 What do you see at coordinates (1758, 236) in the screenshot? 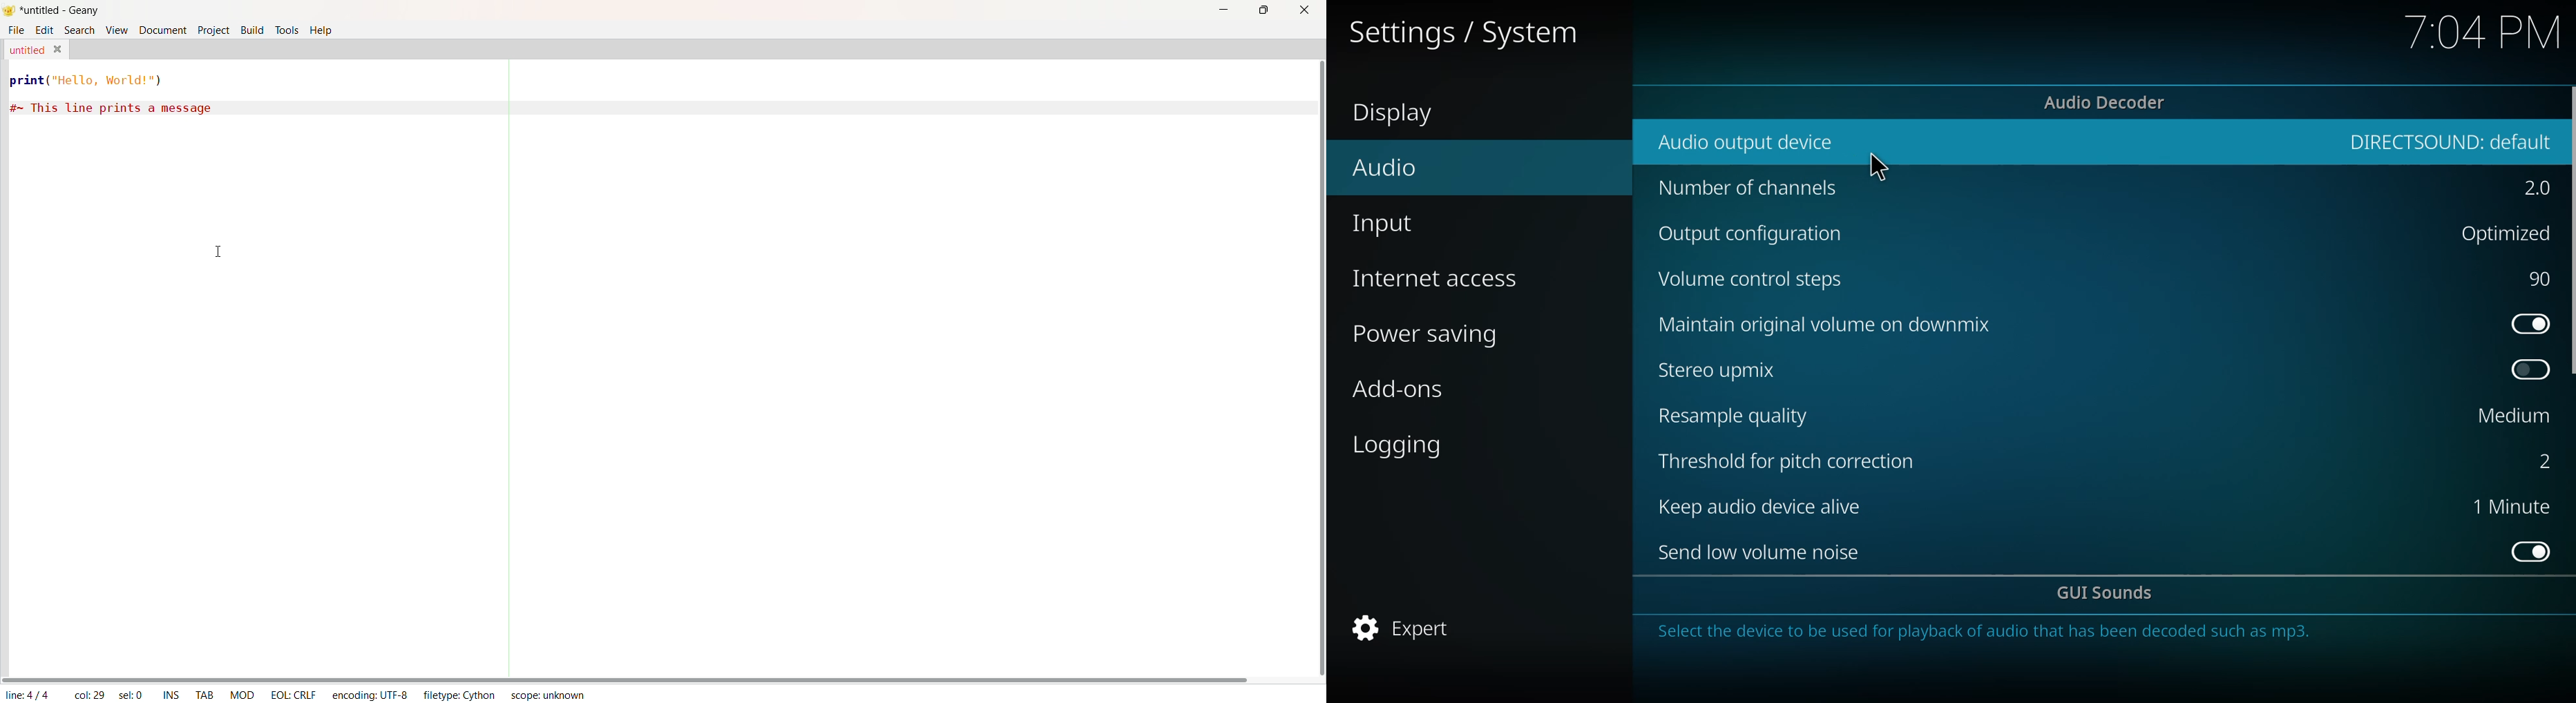
I see `output configuration` at bounding box center [1758, 236].